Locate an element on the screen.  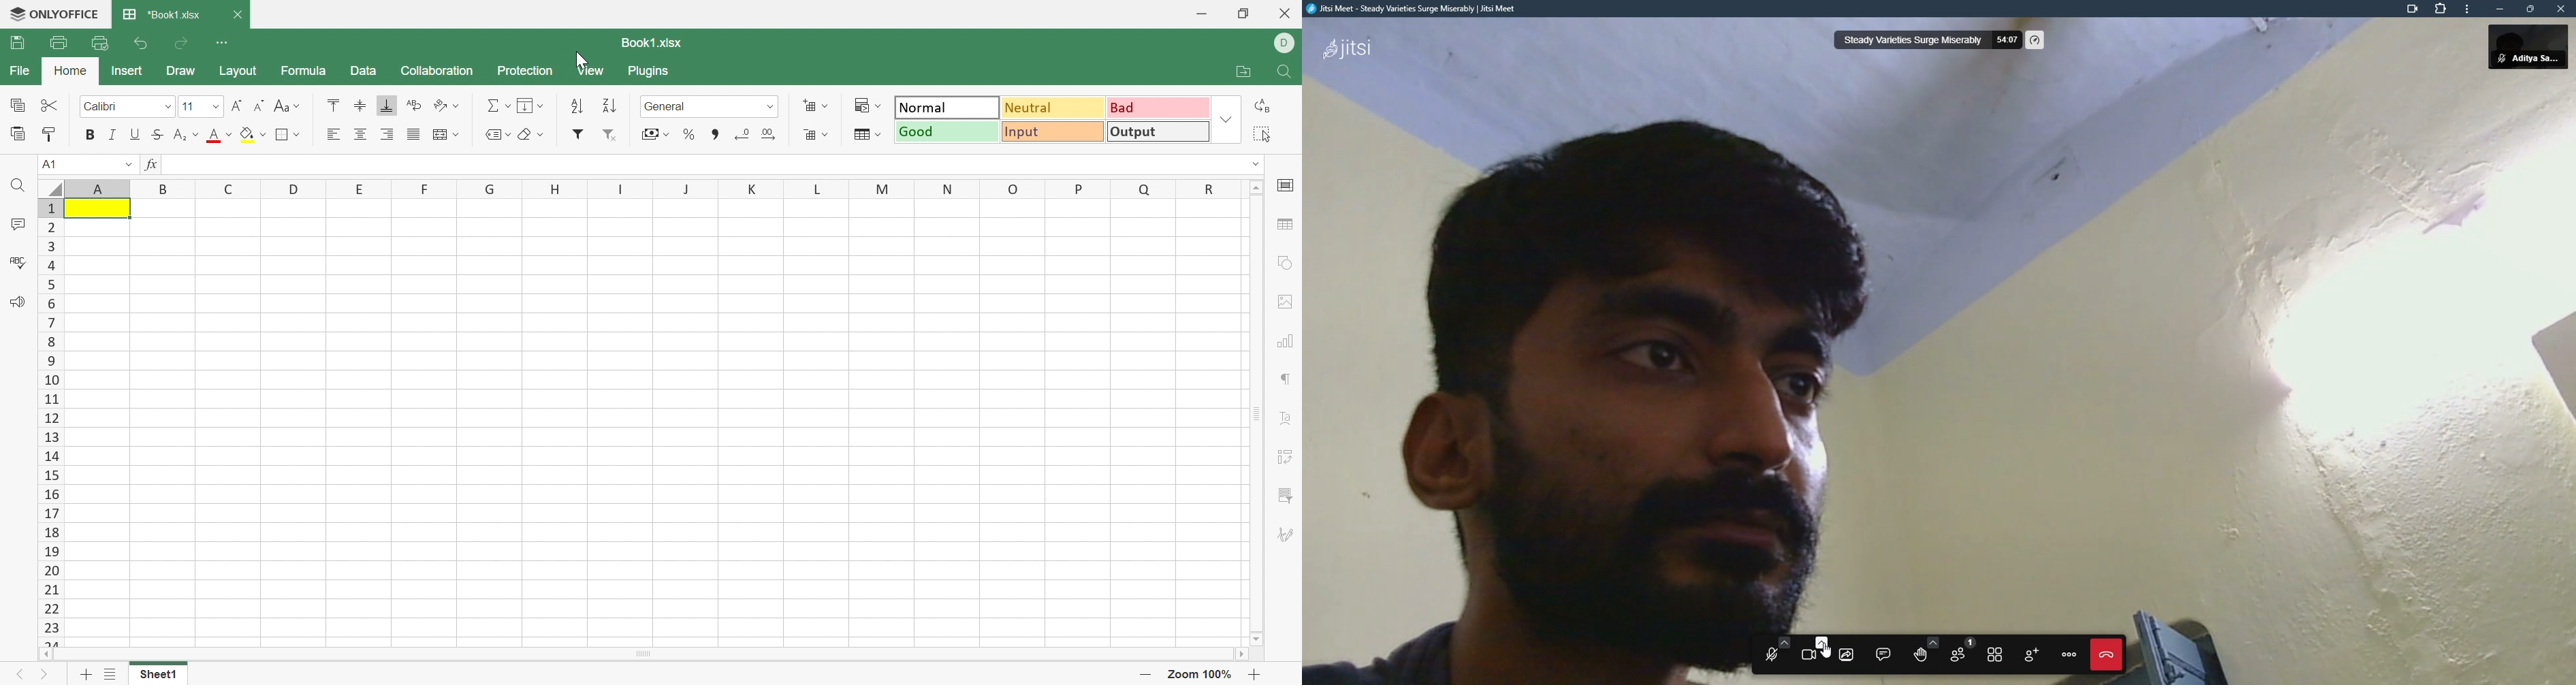
Quick Print is located at coordinates (100, 43).